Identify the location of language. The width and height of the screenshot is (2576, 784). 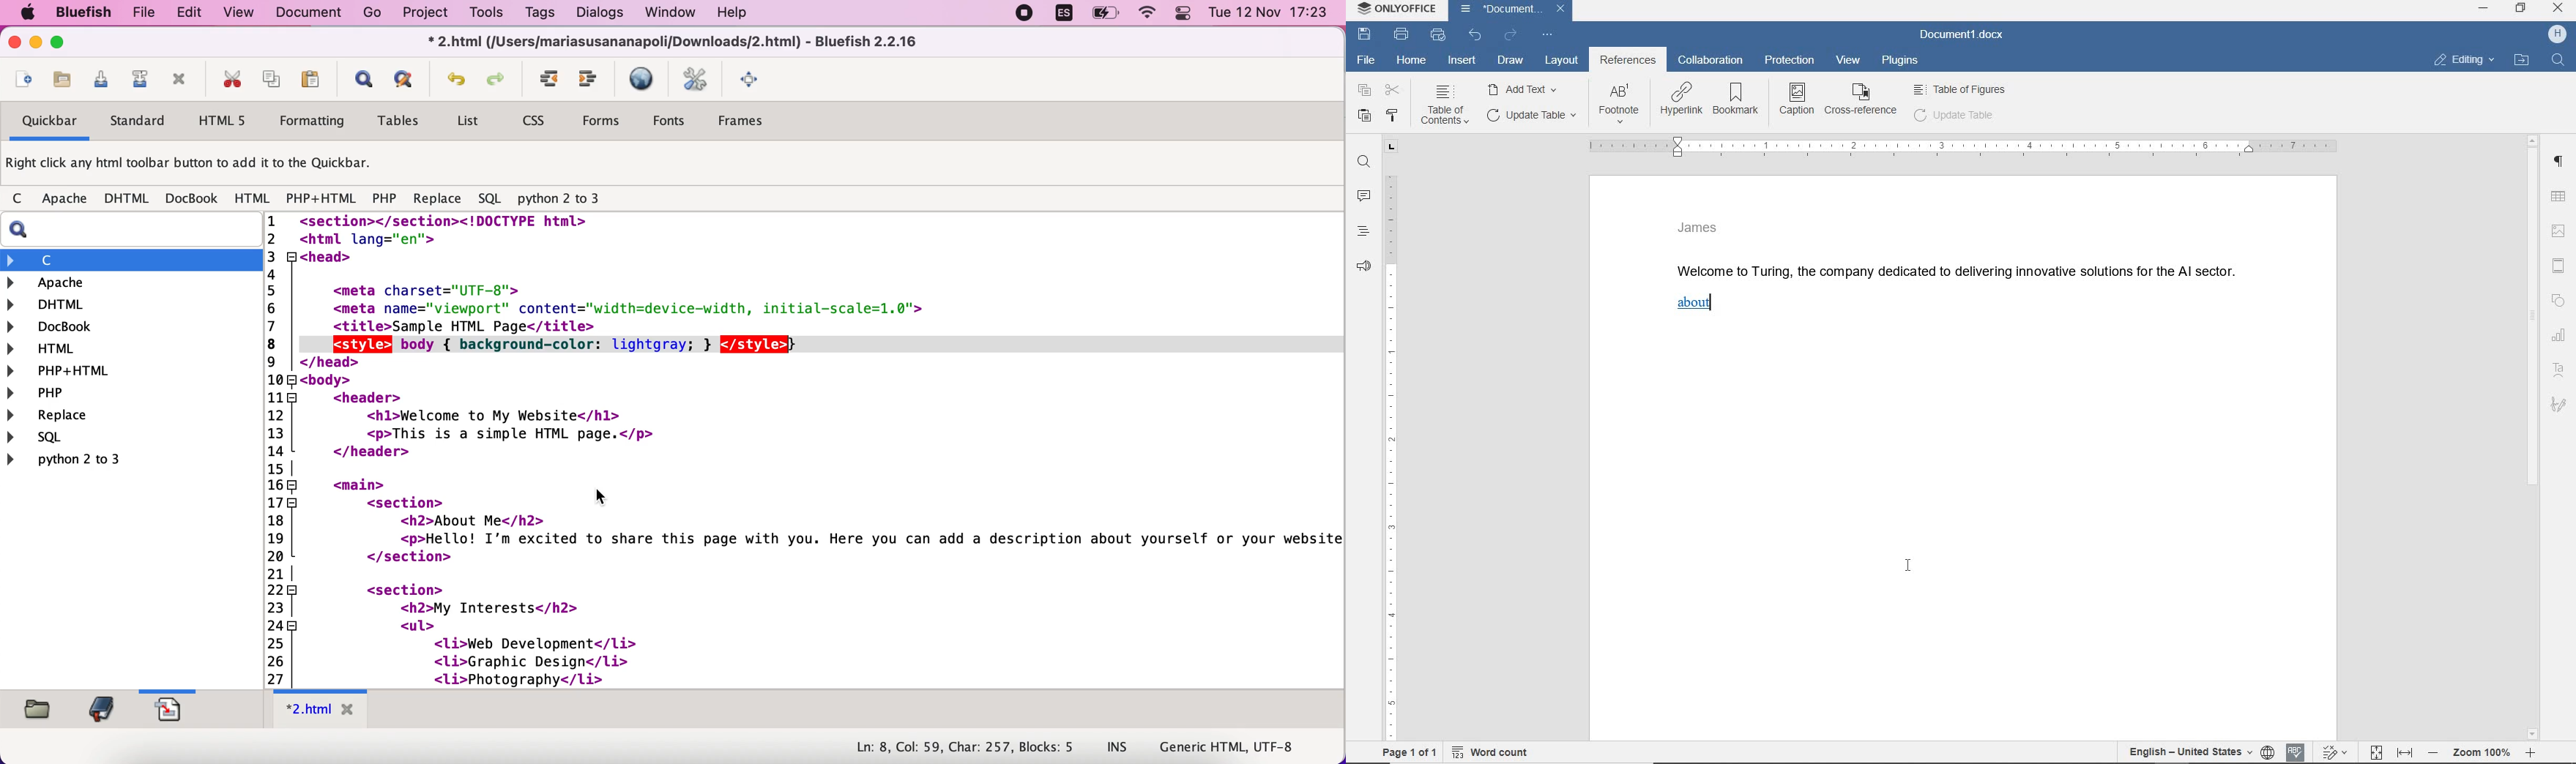
(1064, 16).